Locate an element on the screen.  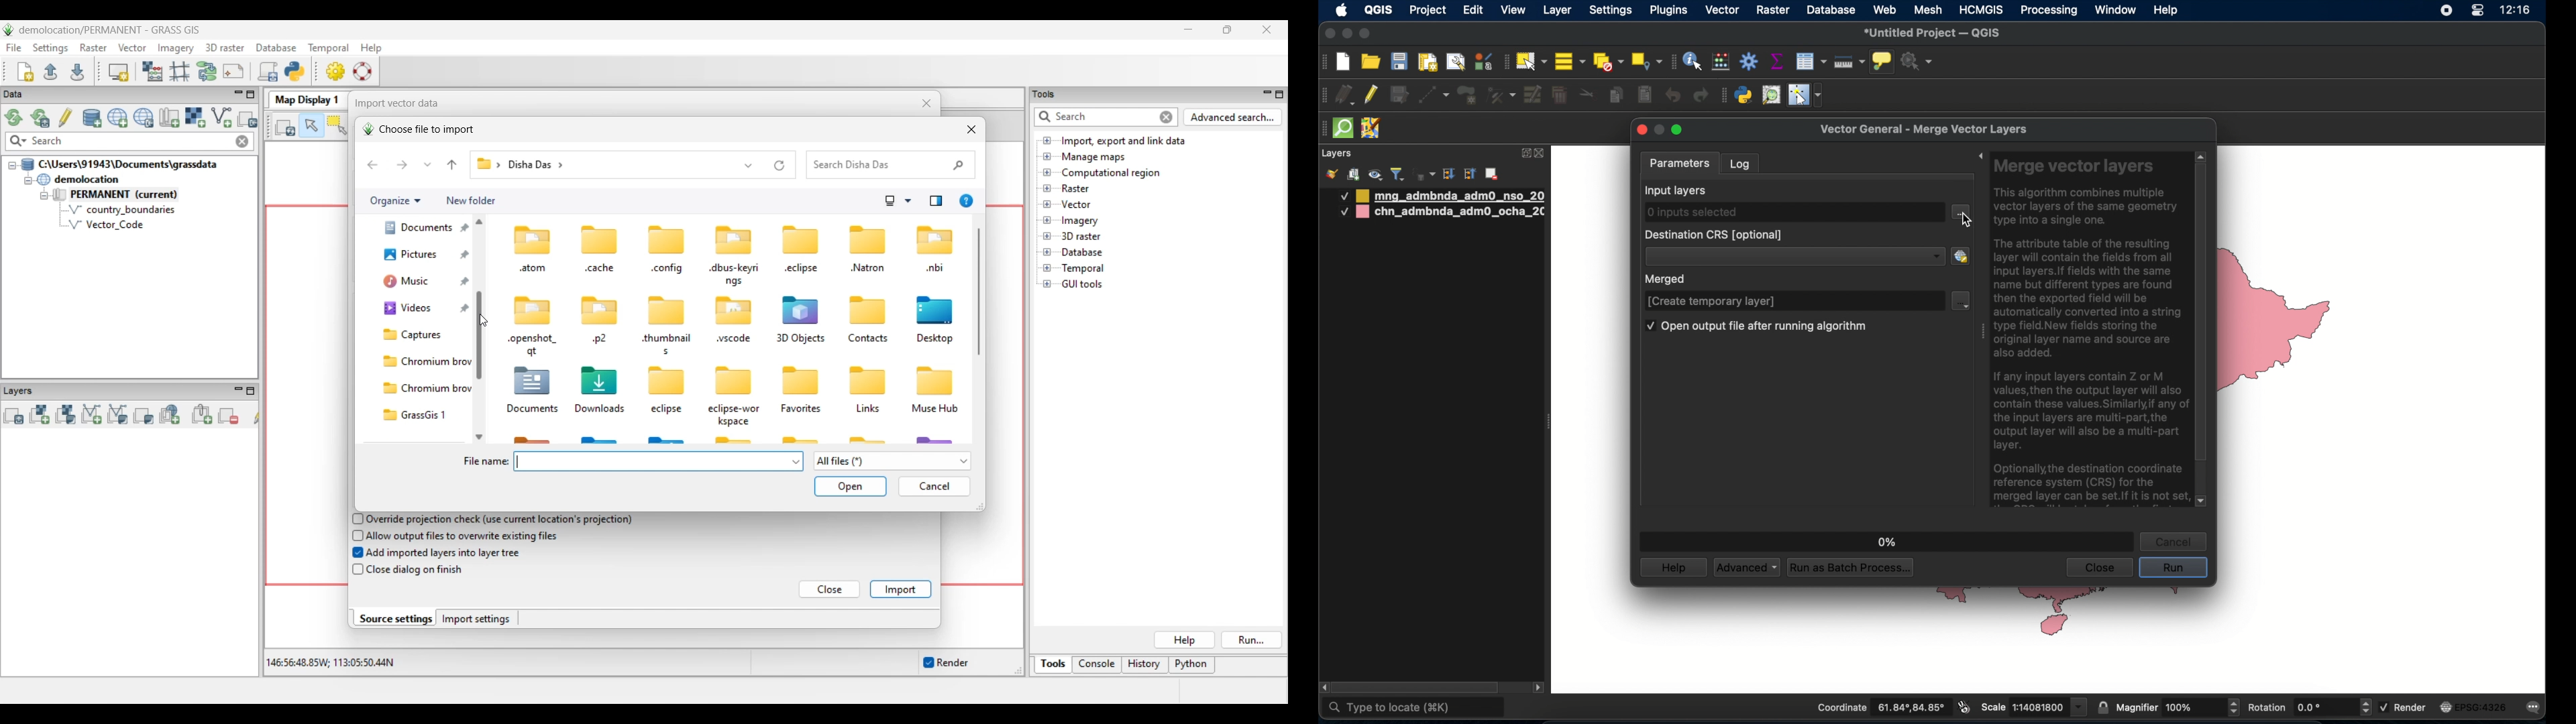
add polygon feature is located at coordinates (1467, 95).